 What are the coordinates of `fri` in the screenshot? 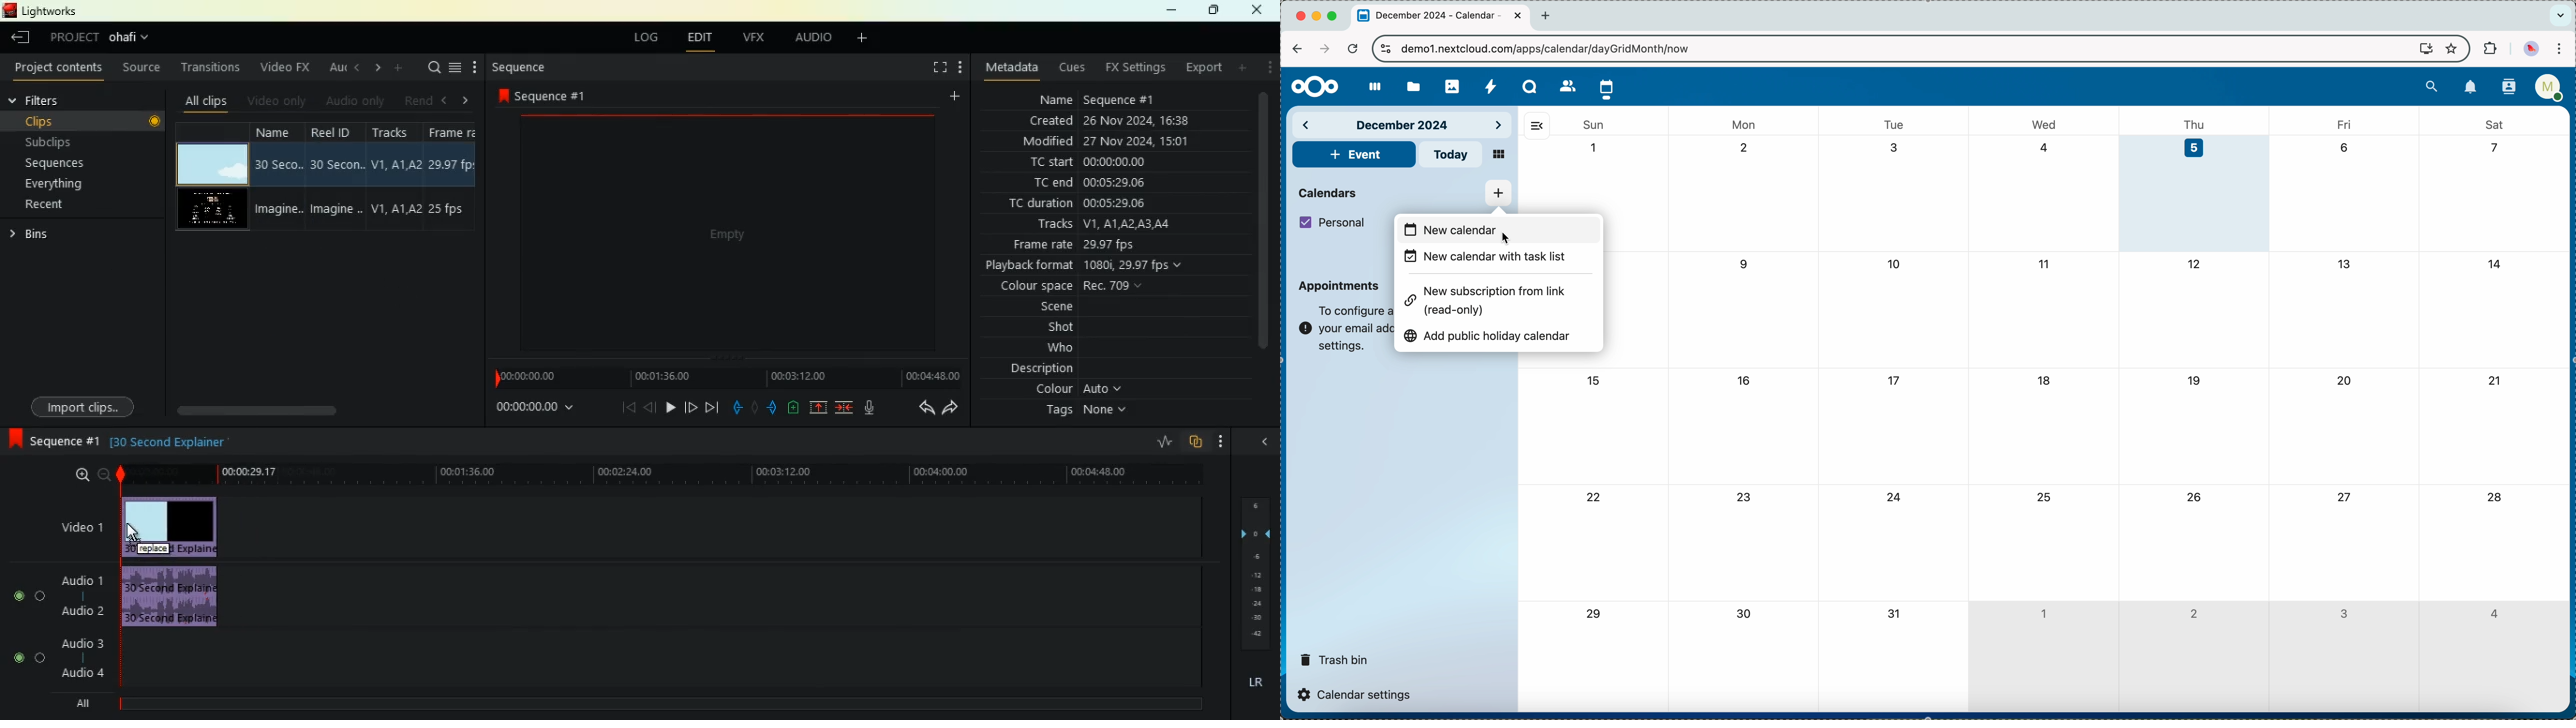 It's located at (2343, 124).